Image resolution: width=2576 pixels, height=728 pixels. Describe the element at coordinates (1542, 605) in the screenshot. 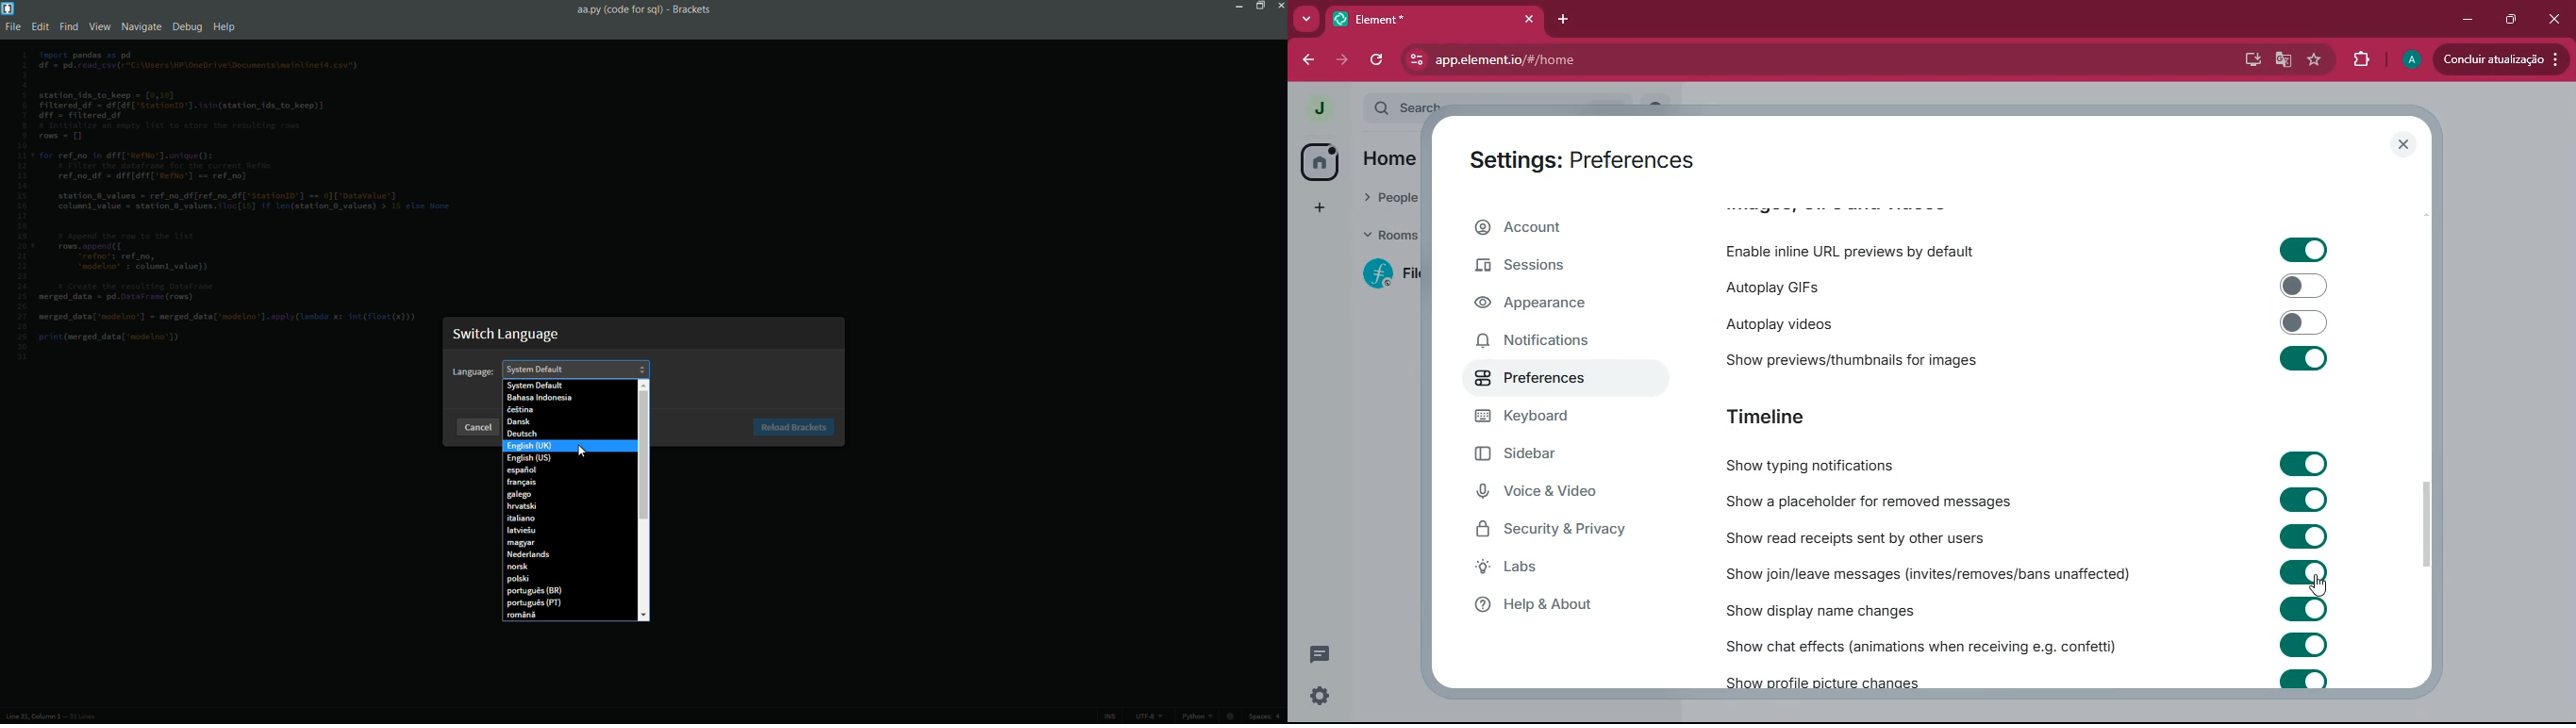

I see `help & about` at that location.